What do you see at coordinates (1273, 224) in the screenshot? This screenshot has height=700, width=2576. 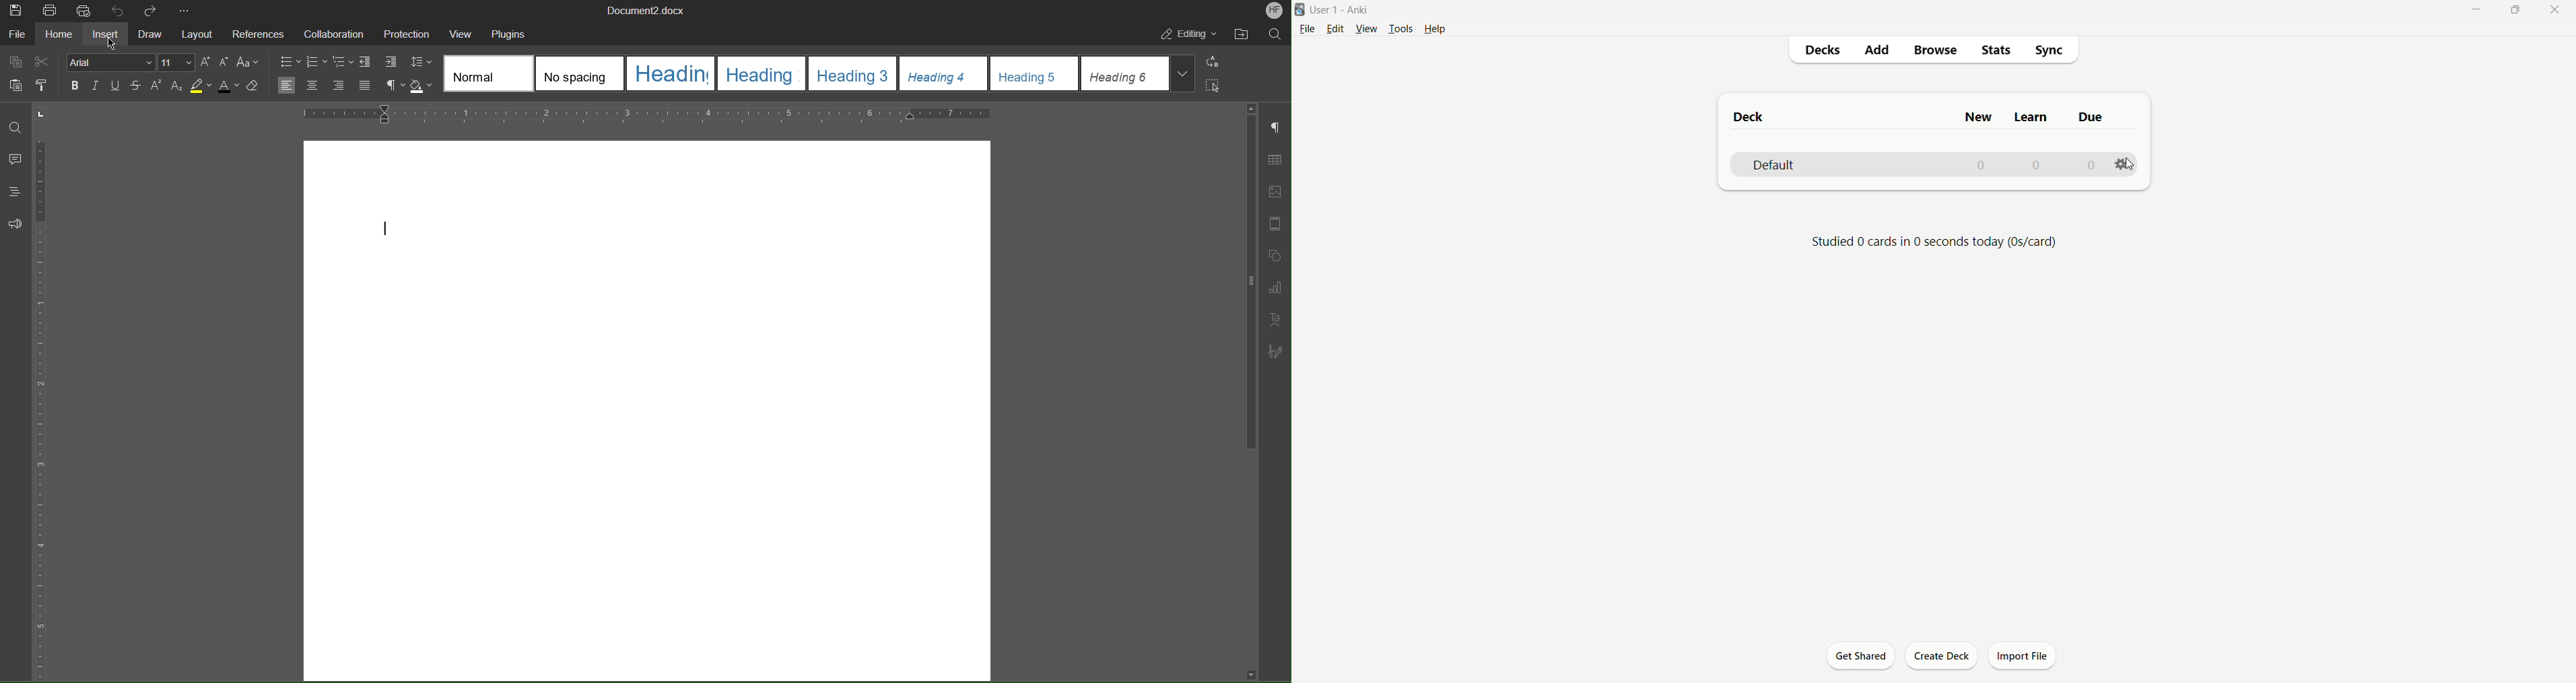 I see `Header/Footer` at bounding box center [1273, 224].